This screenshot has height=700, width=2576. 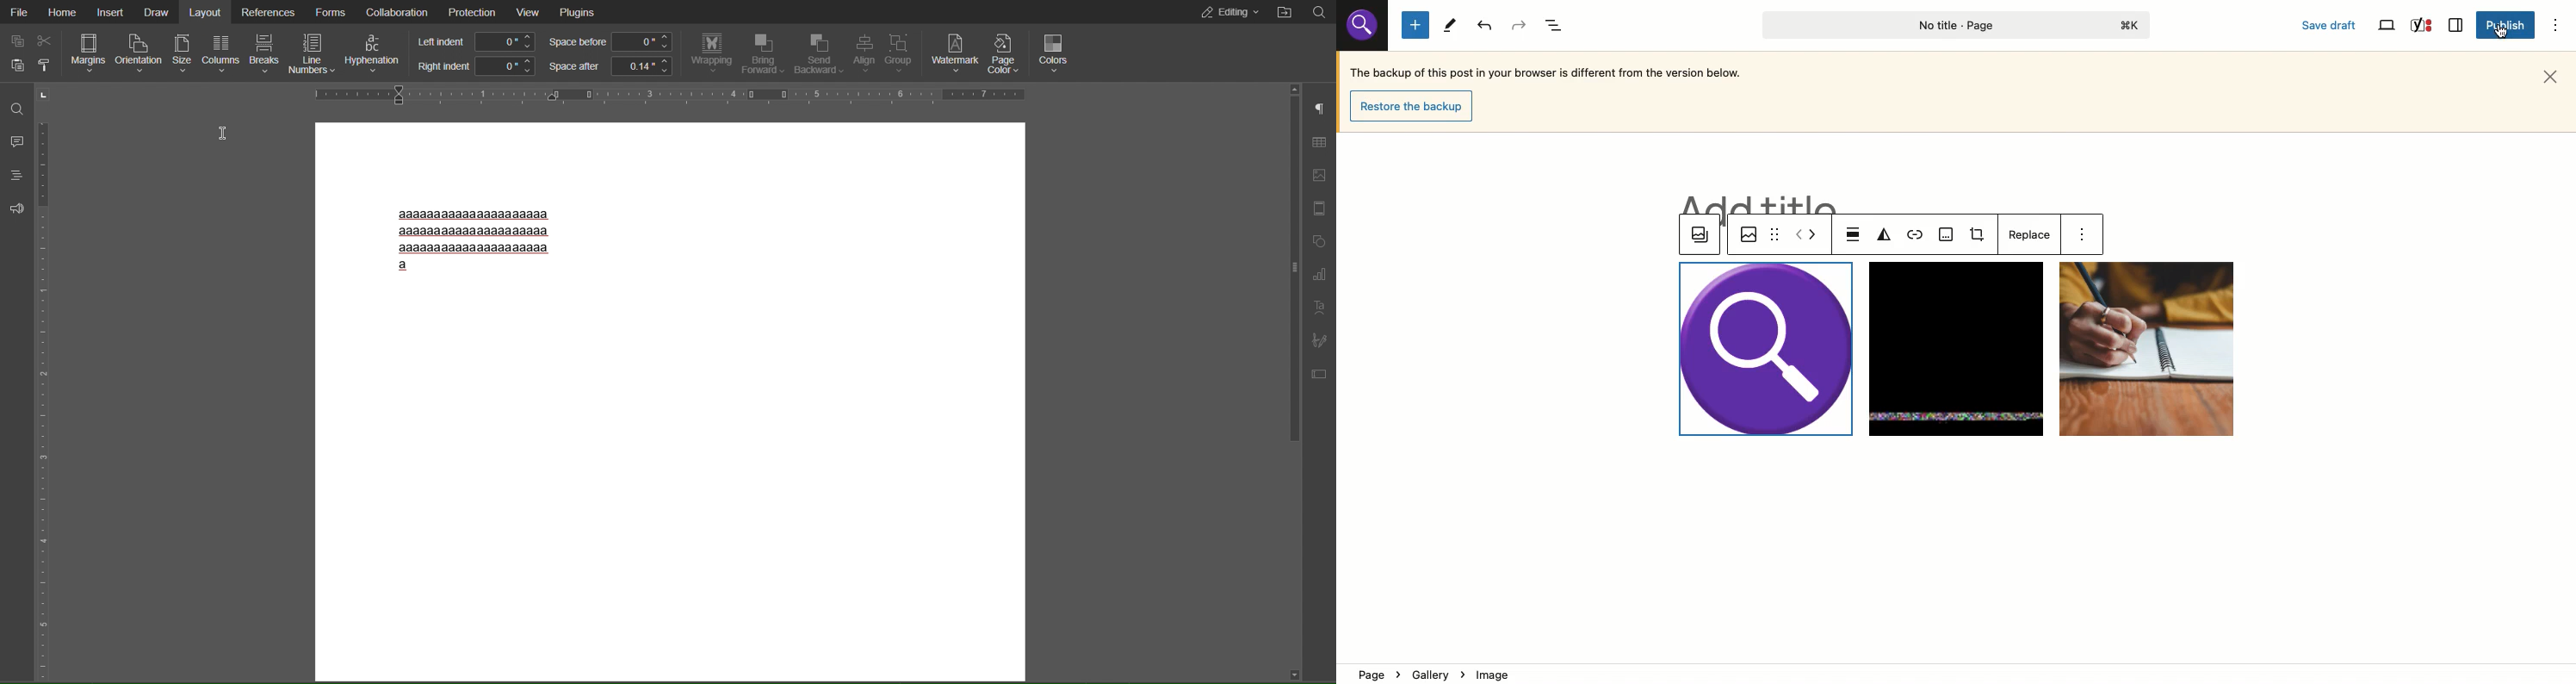 What do you see at coordinates (331, 13) in the screenshot?
I see `Forms` at bounding box center [331, 13].